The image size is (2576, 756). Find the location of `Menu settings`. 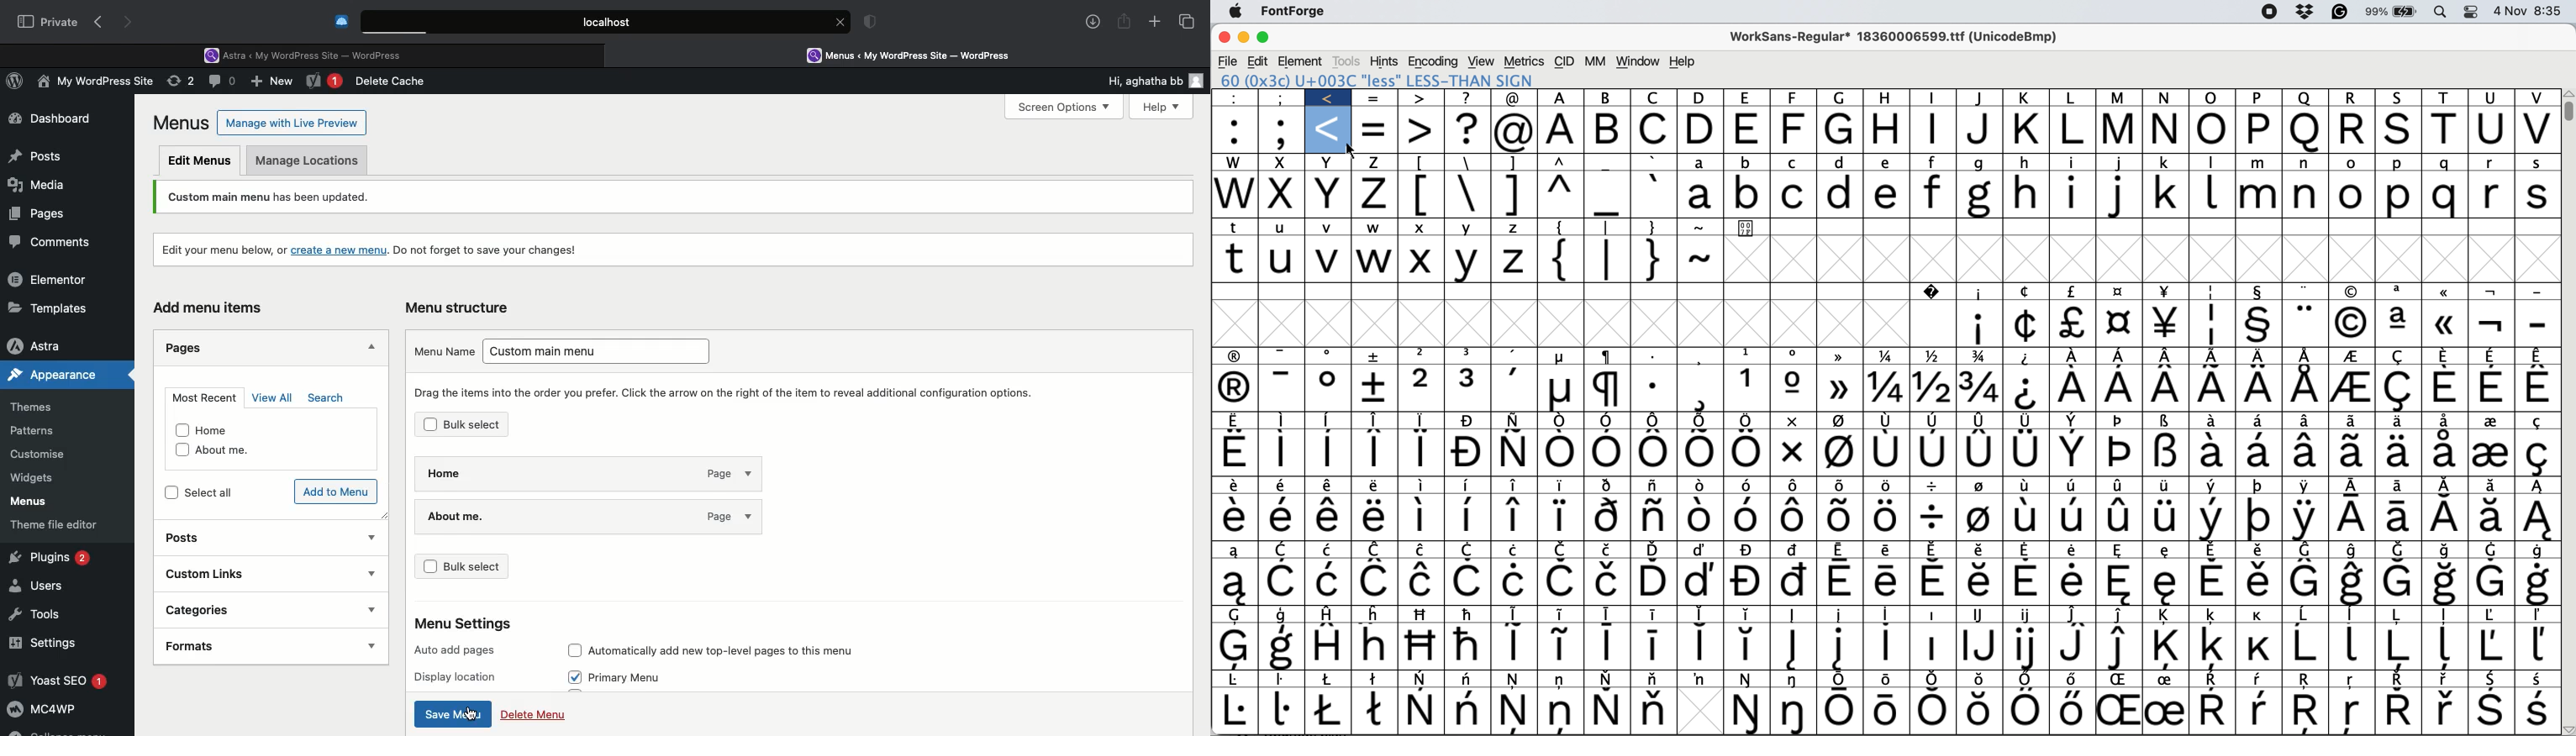

Menu settings is located at coordinates (466, 623).